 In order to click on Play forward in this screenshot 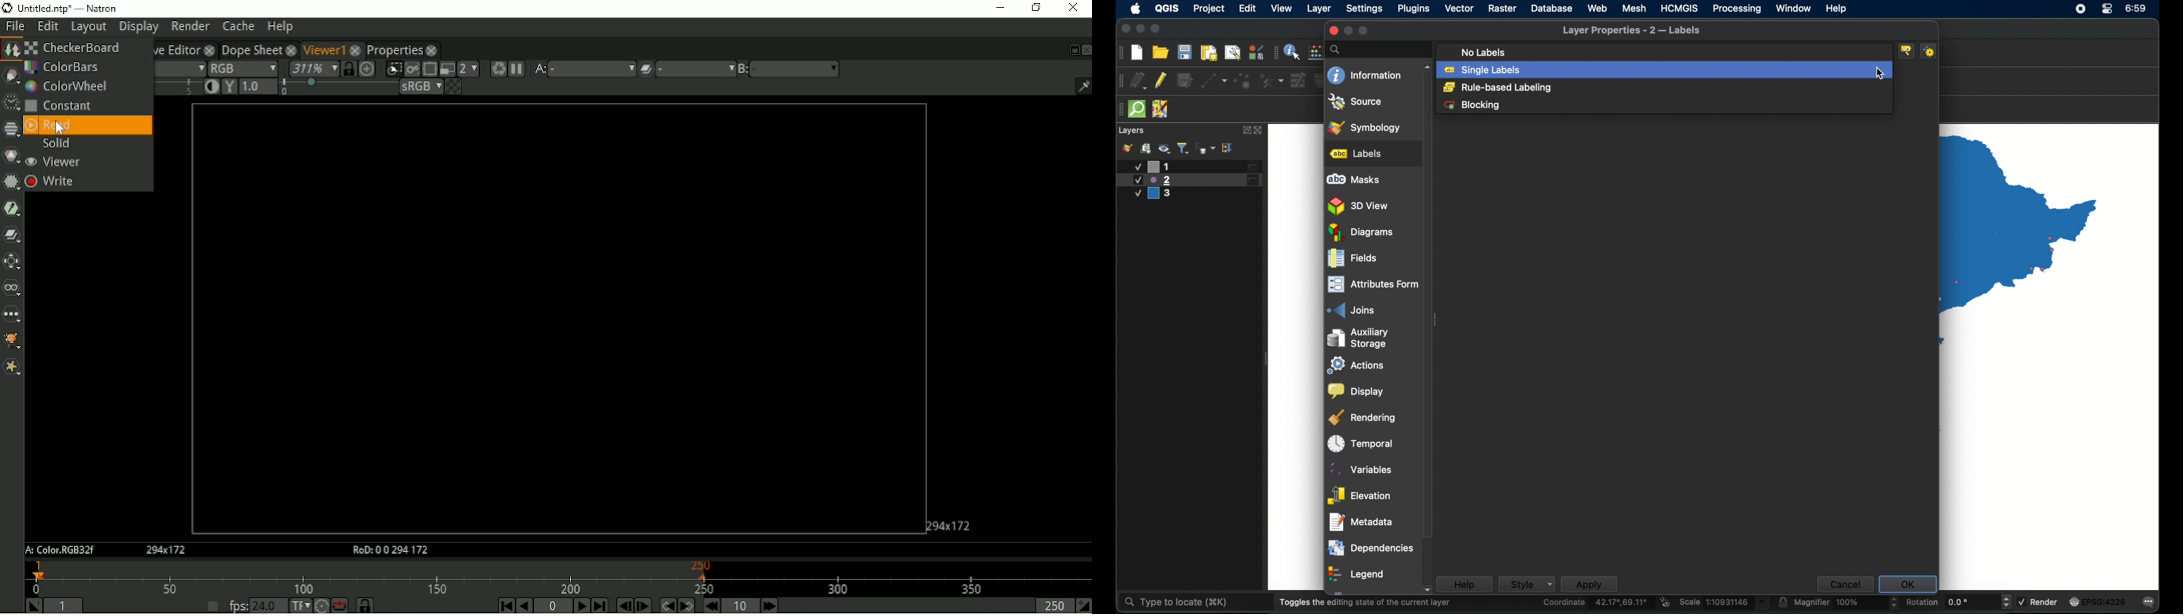, I will do `click(580, 605)`.